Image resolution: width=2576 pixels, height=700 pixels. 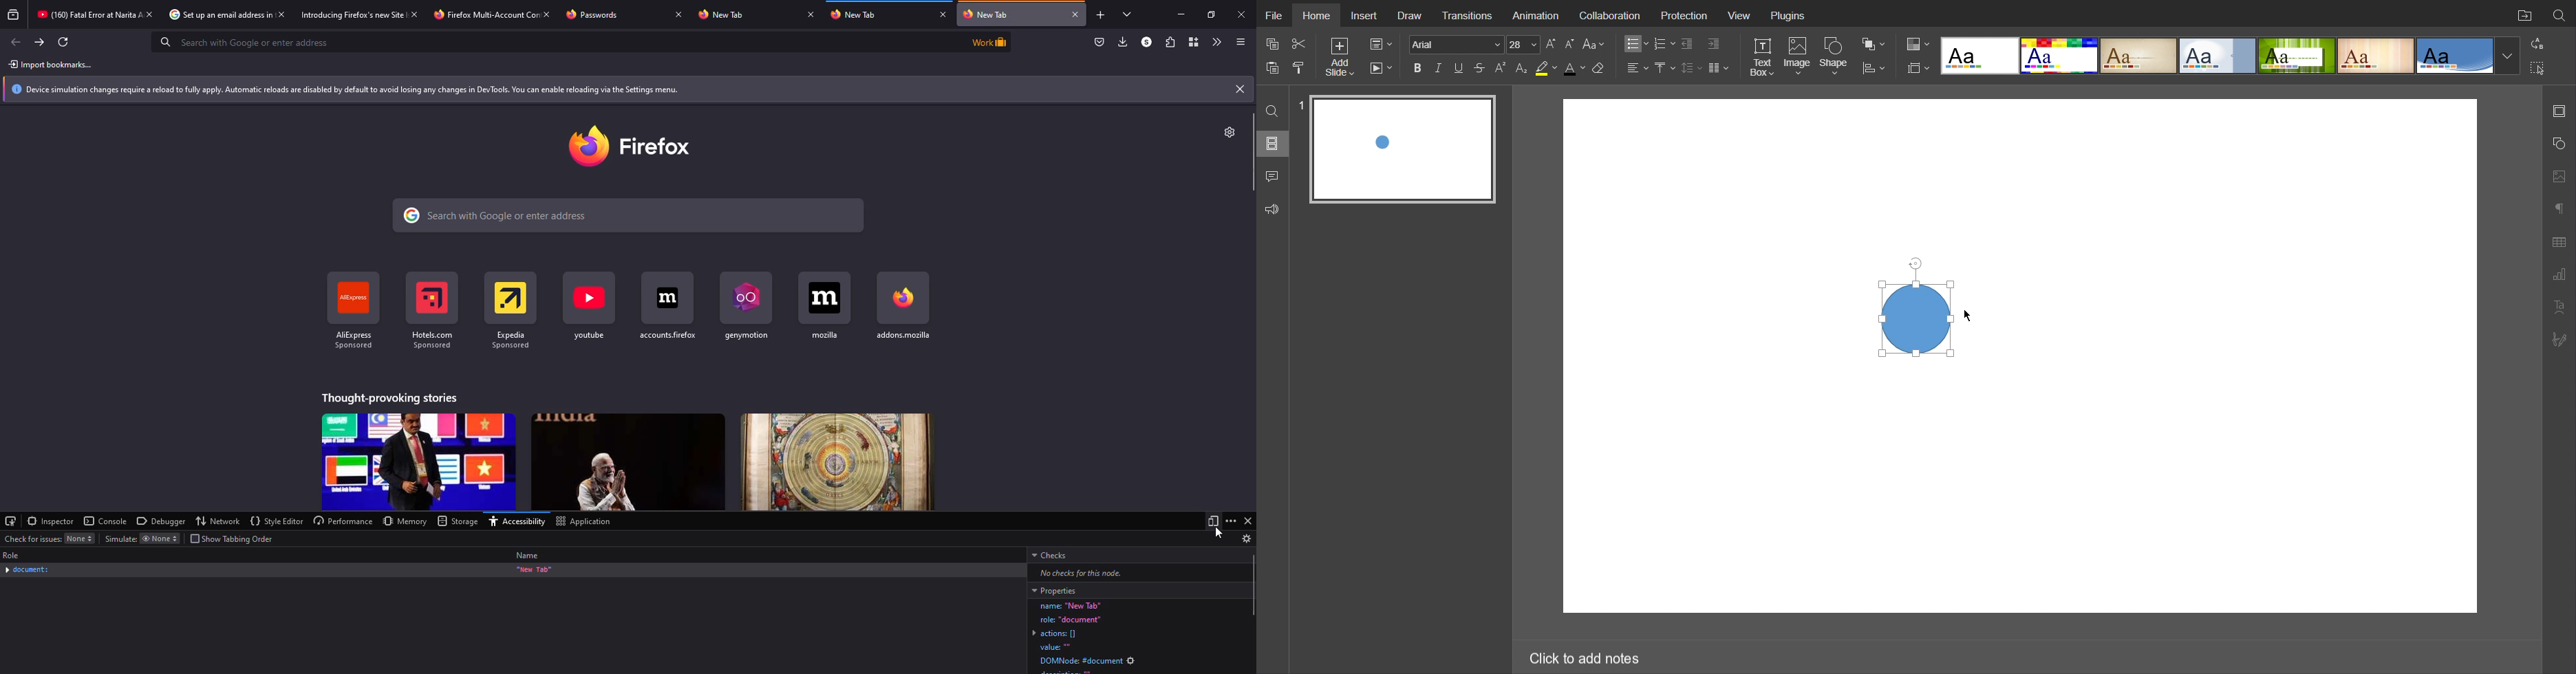 What do you see at coordinates (724, 15) in the screenshot?
I see `tab` at bounding box center [724, 15].